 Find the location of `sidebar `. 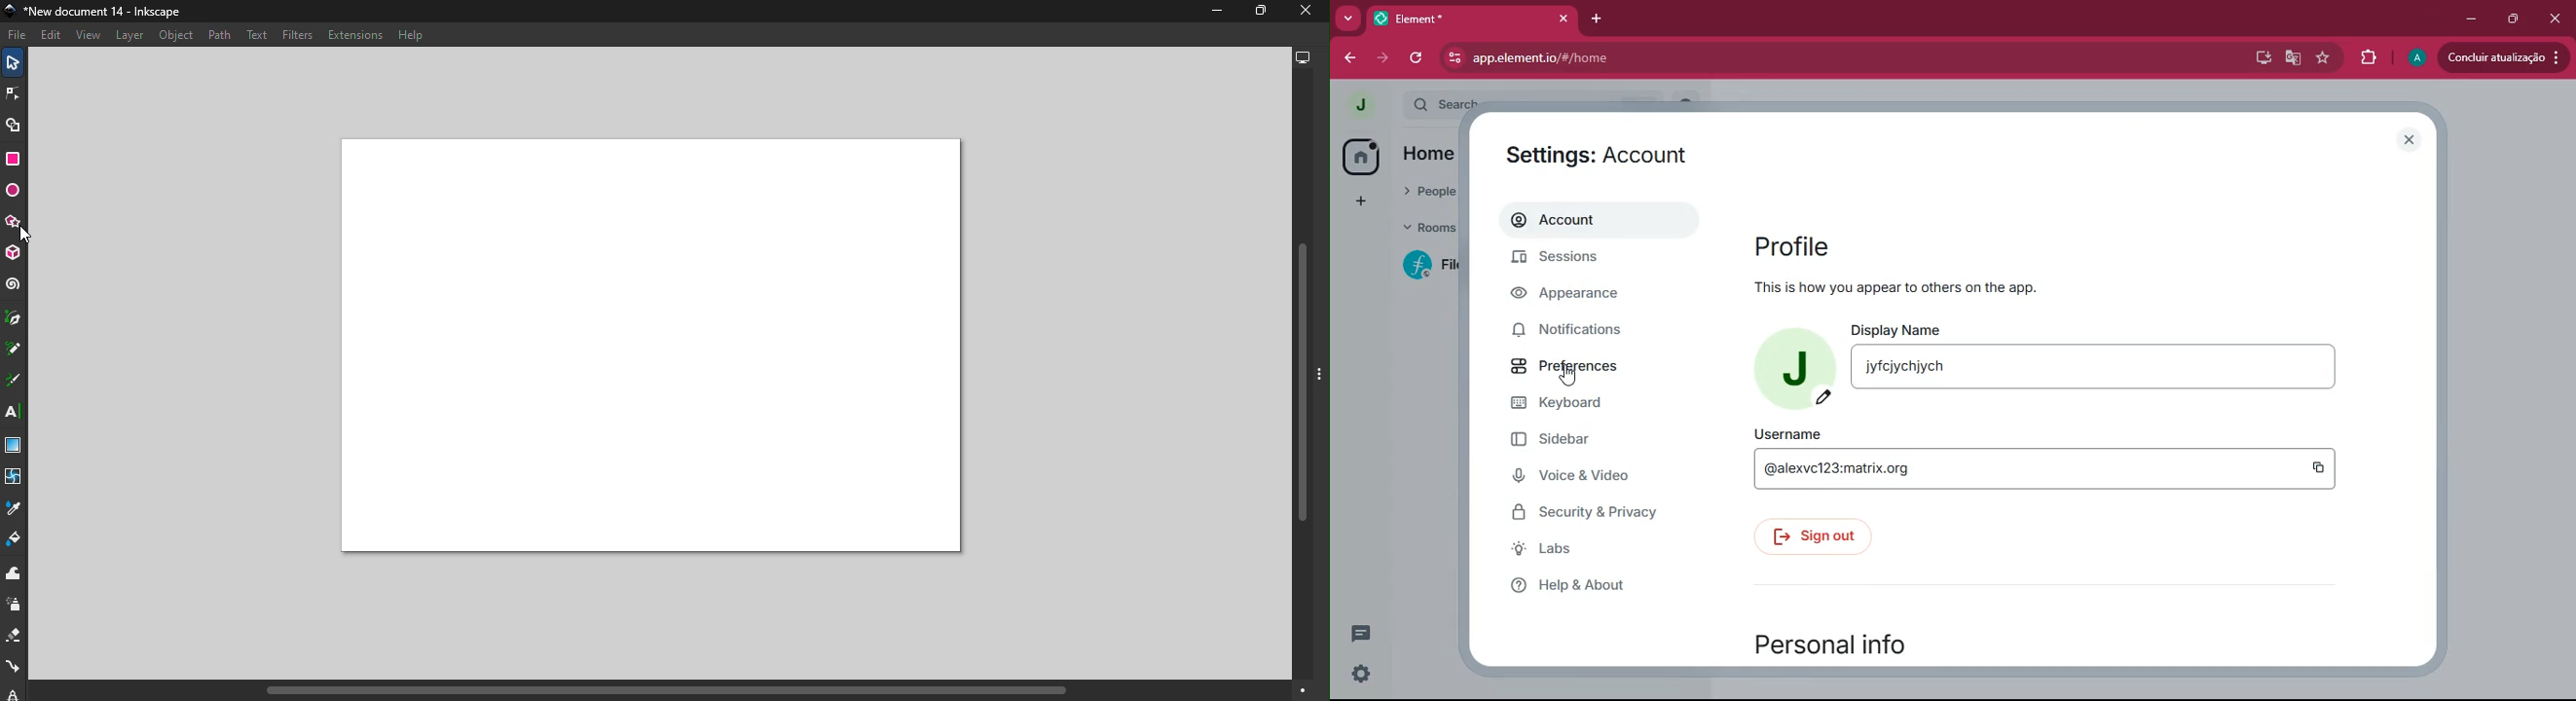

sidebar  is located at coordinates (1589, 442).